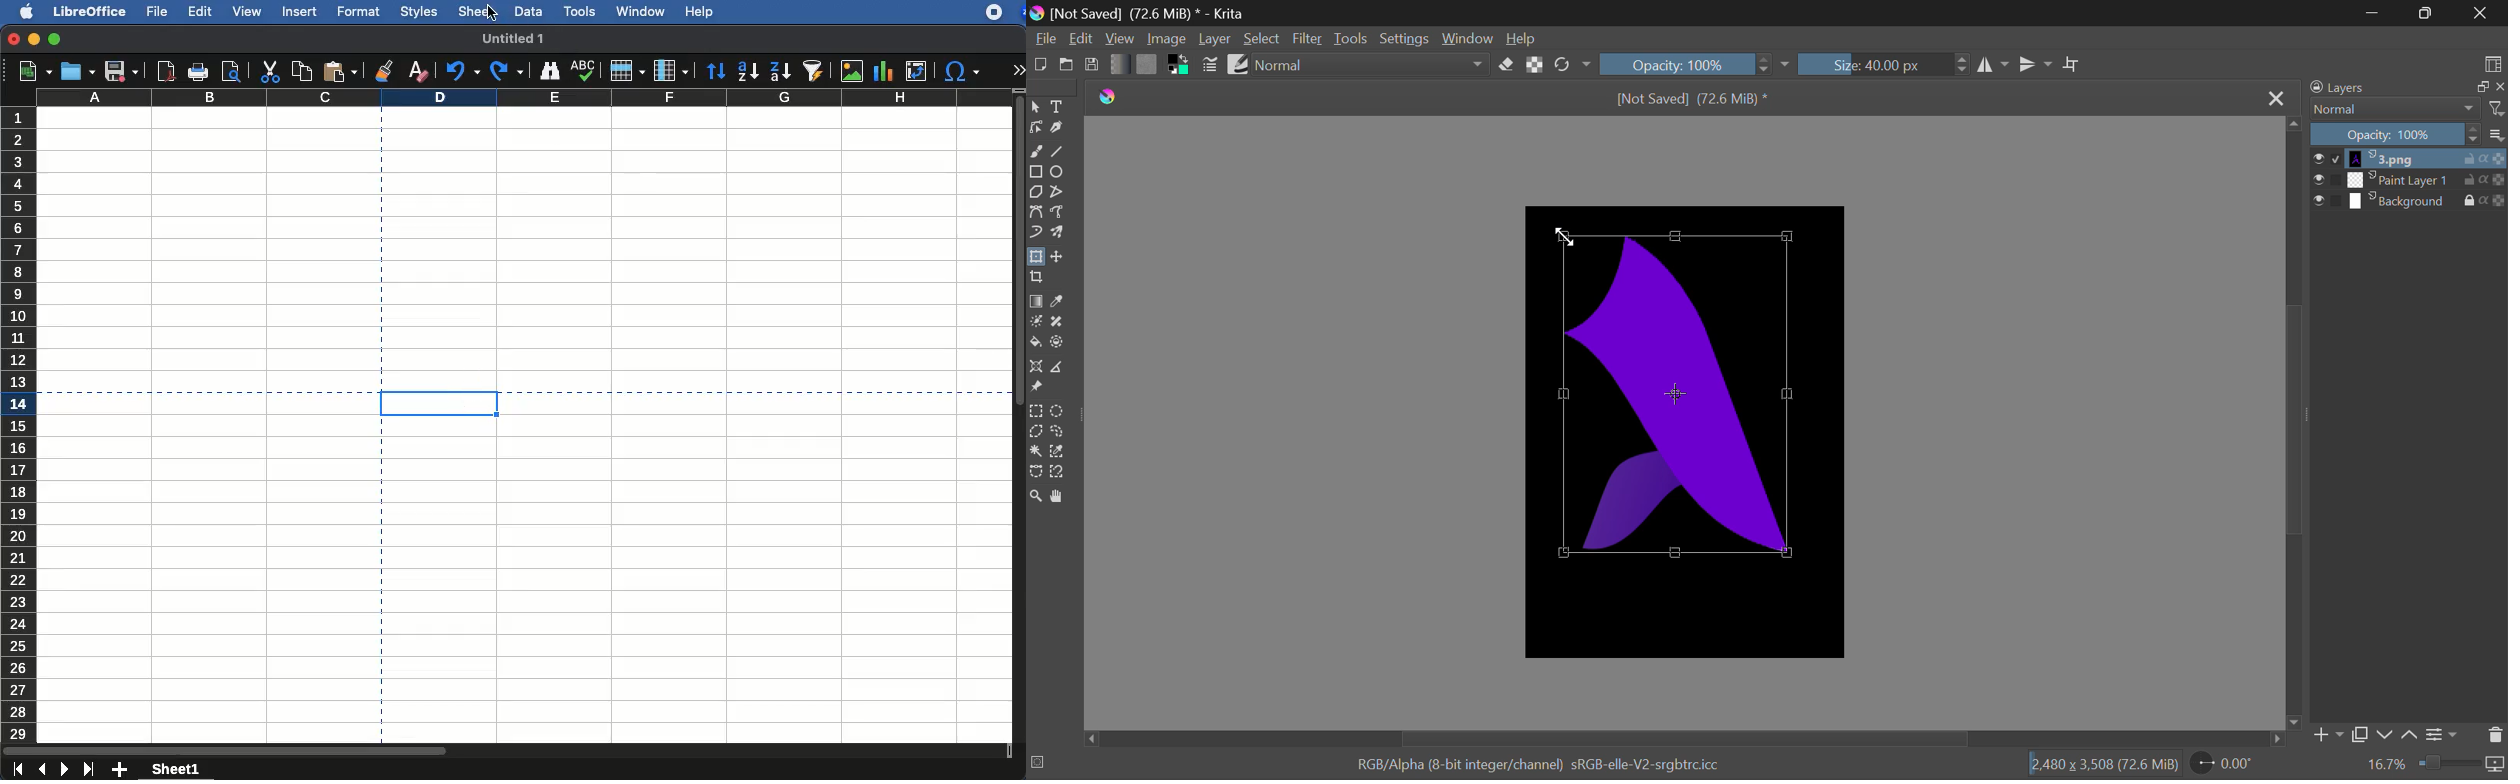 The image size is (2520, 784). Describe the element at coordinates (1040, 65) in the screenshot. I see `New` at that location.